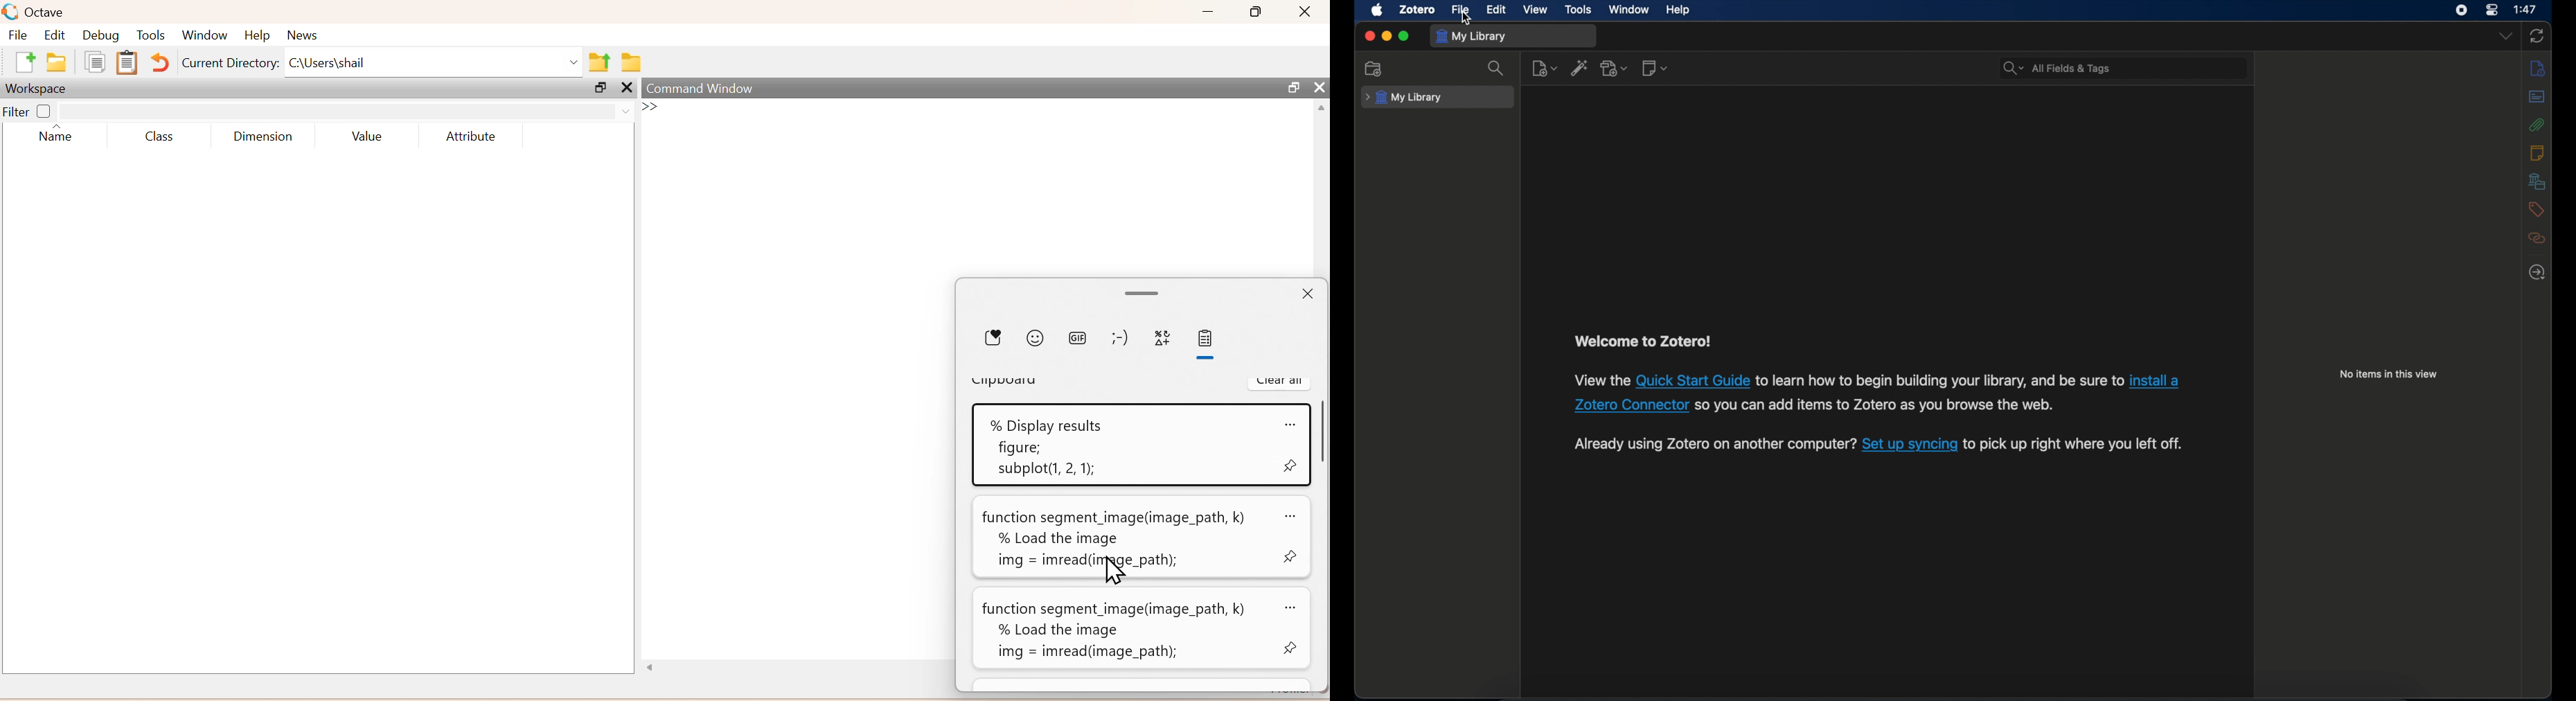  What do you see at coordinates (1473, 36) in the screenshot?
I see `my library` at bounding box center [1473, 36].